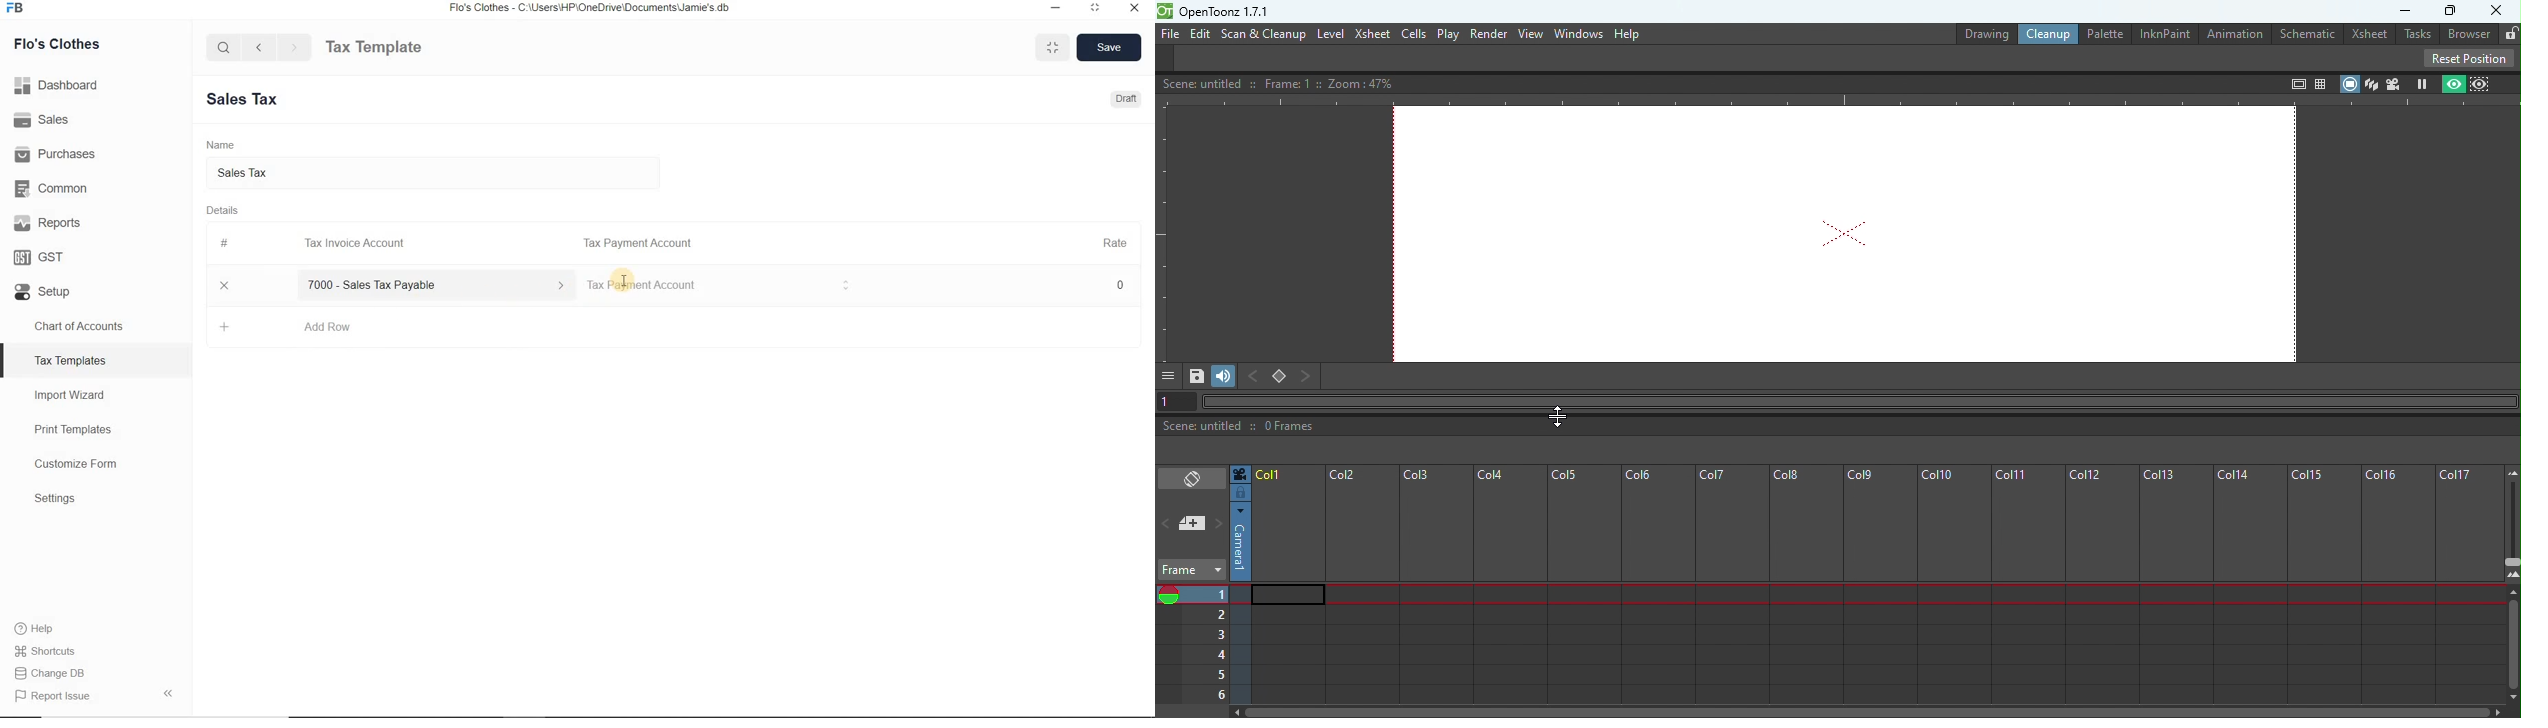  Describe the element at coordinates (1053, 47) in the screenshot. I see `Maximize` at that location.